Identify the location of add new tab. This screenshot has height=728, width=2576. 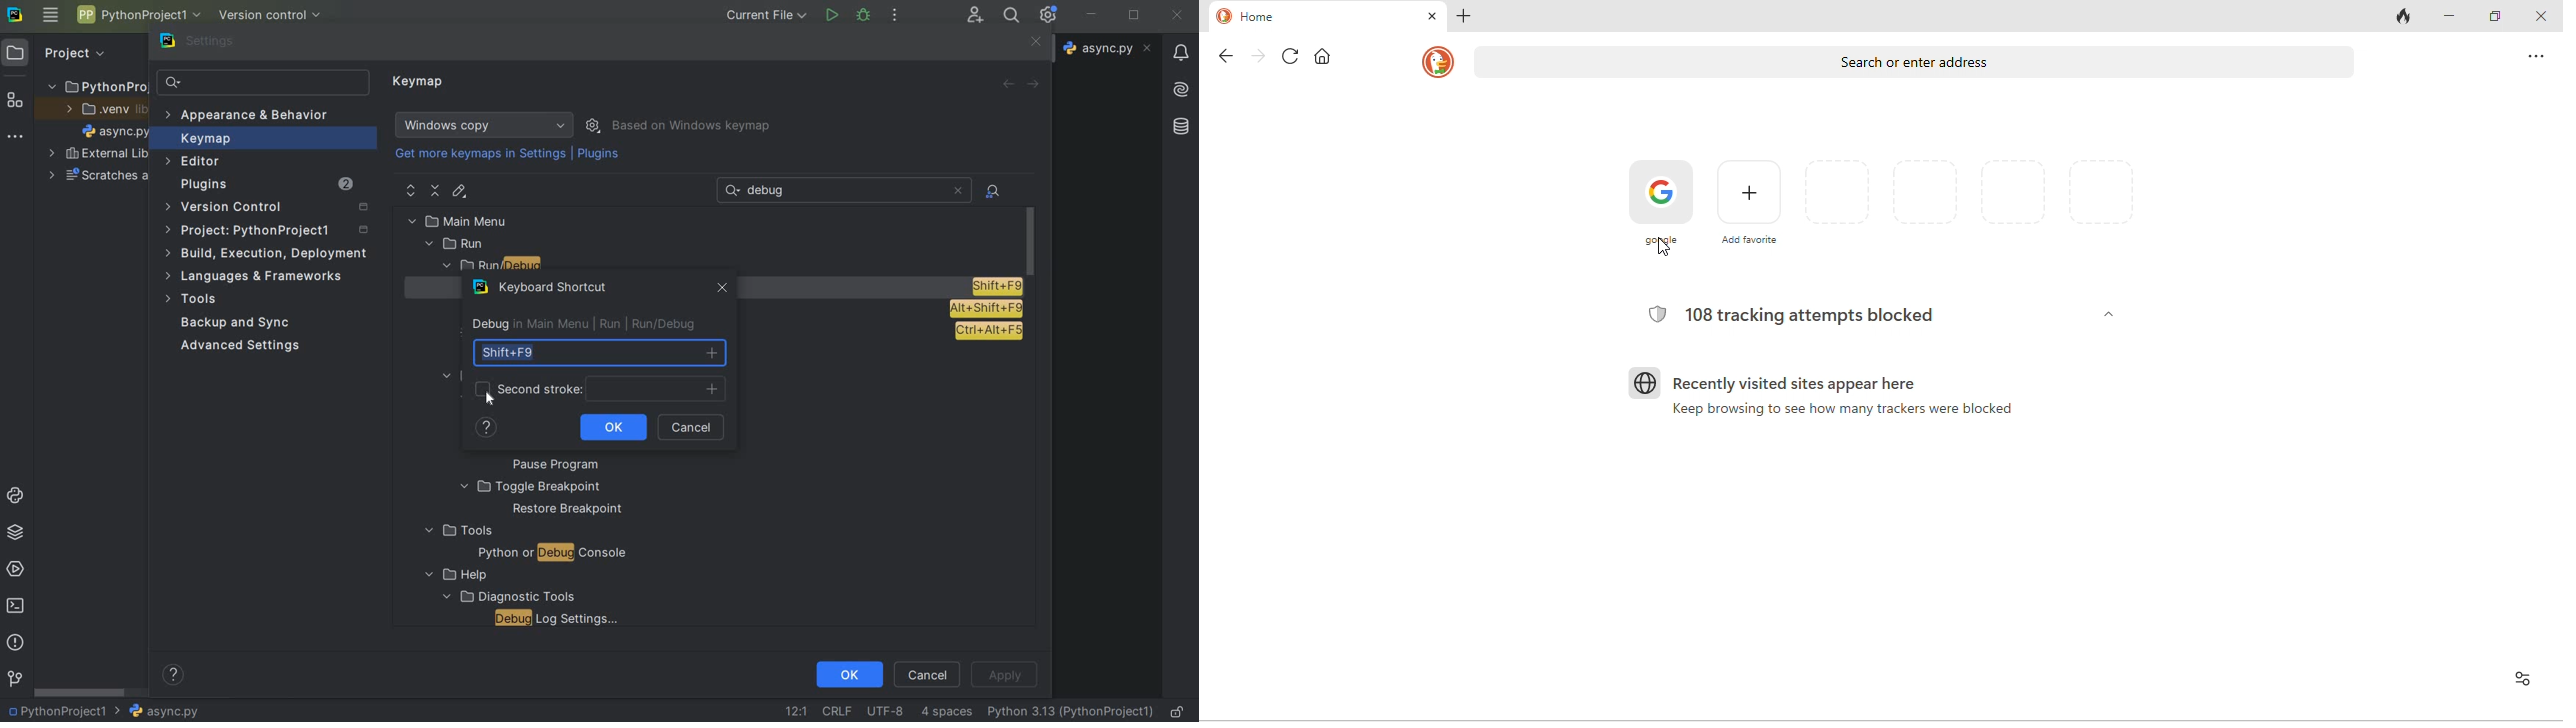
(1467, 17).